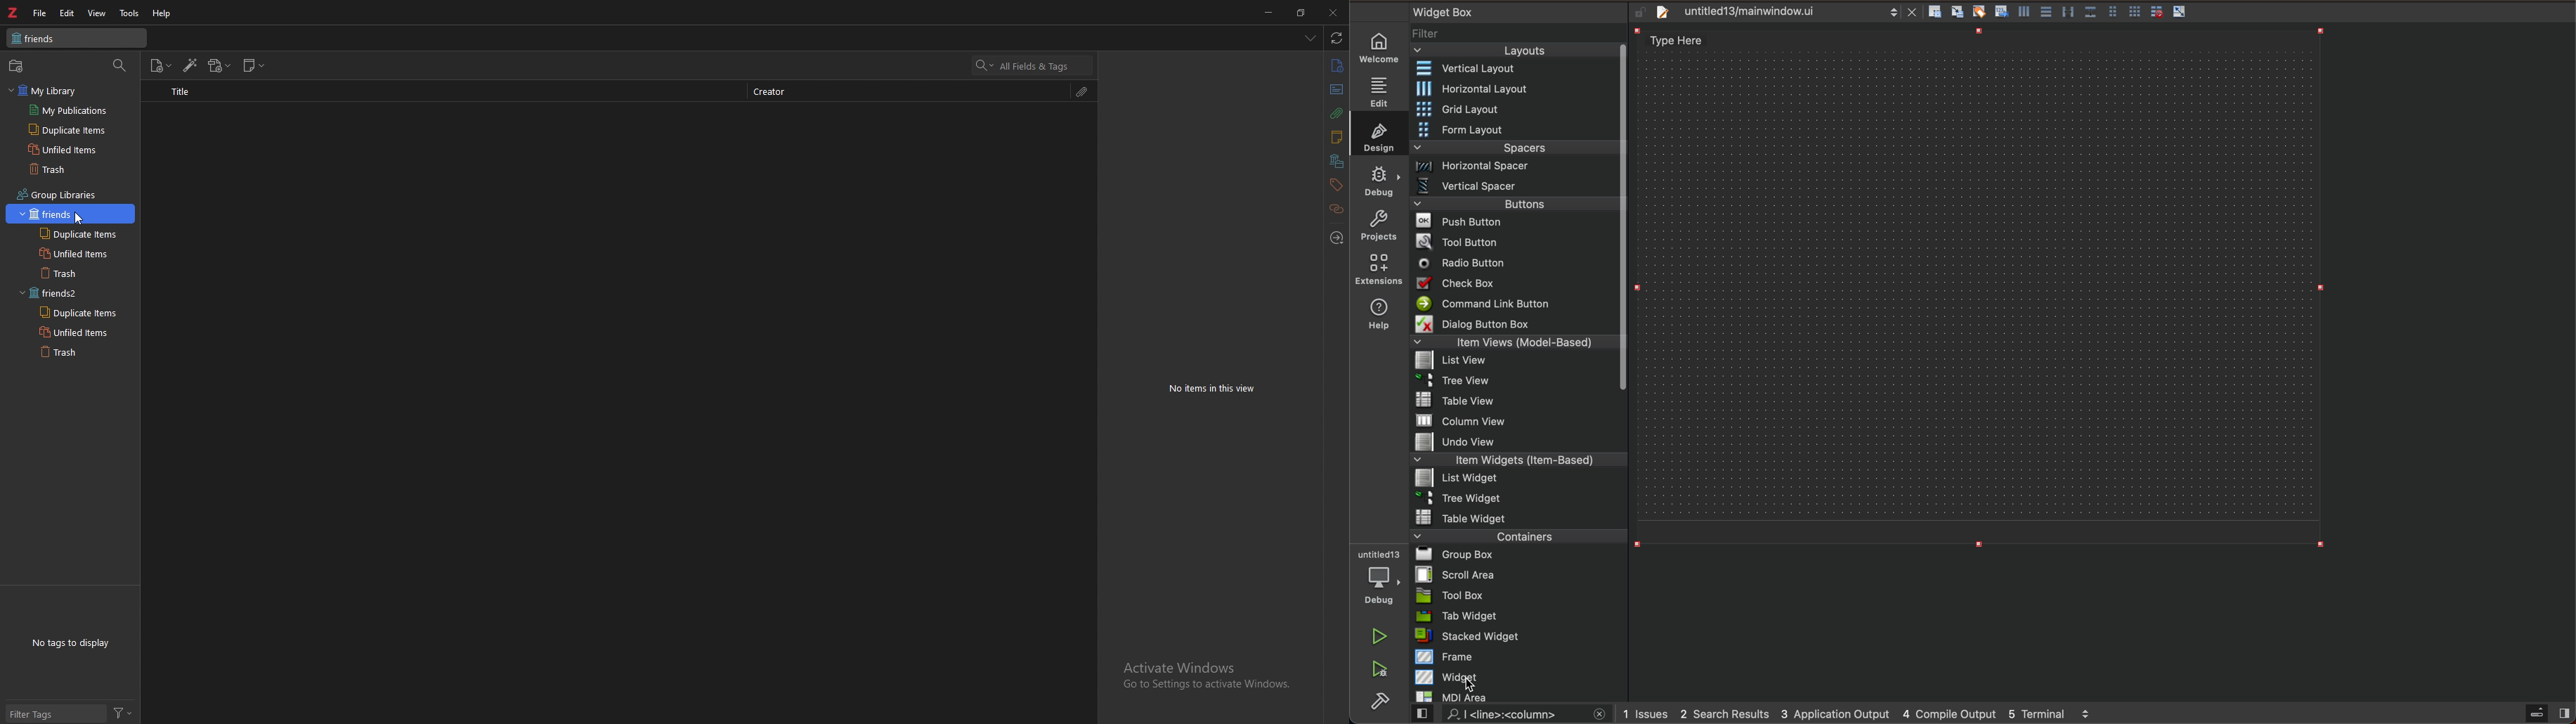  What do you see at coordinates (1517, 324) in the screenshot?
I see `dialog button` at bounding box center [1517, 324].